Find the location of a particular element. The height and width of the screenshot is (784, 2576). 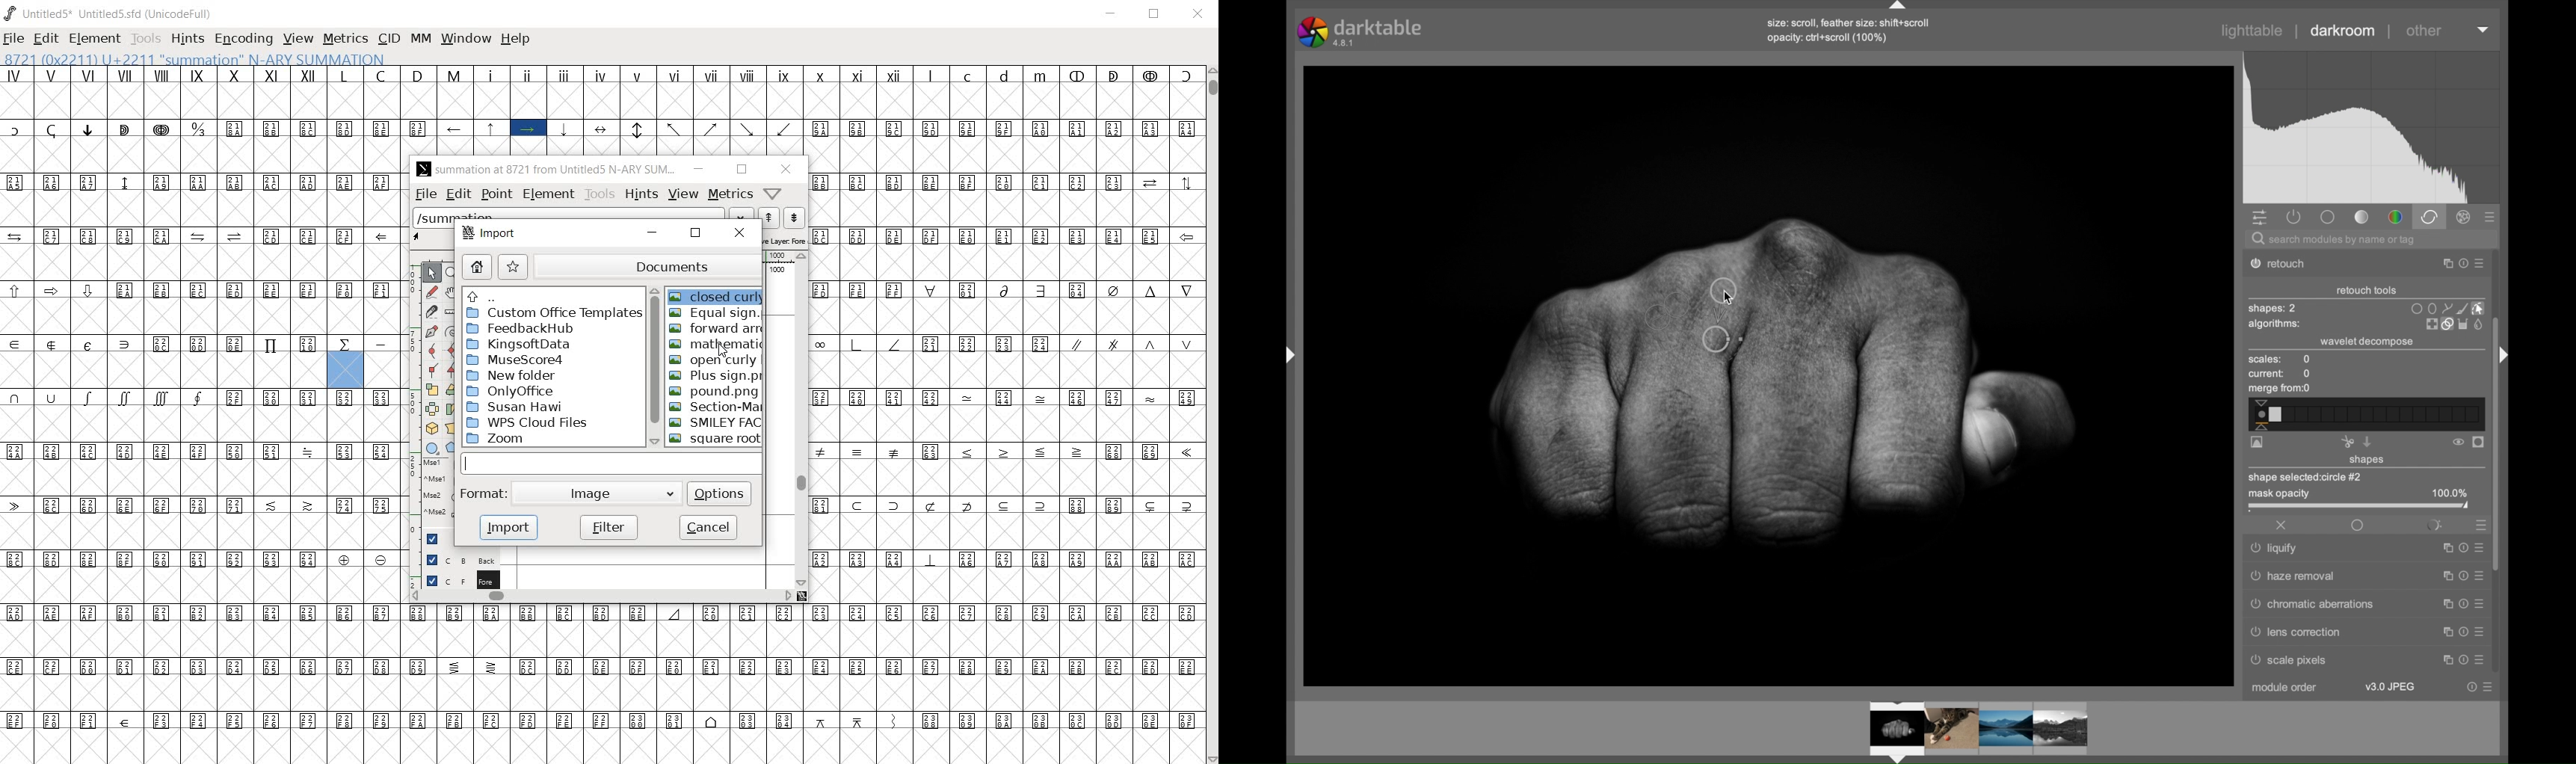

show quick panel is located at coordinates (2260, 219).